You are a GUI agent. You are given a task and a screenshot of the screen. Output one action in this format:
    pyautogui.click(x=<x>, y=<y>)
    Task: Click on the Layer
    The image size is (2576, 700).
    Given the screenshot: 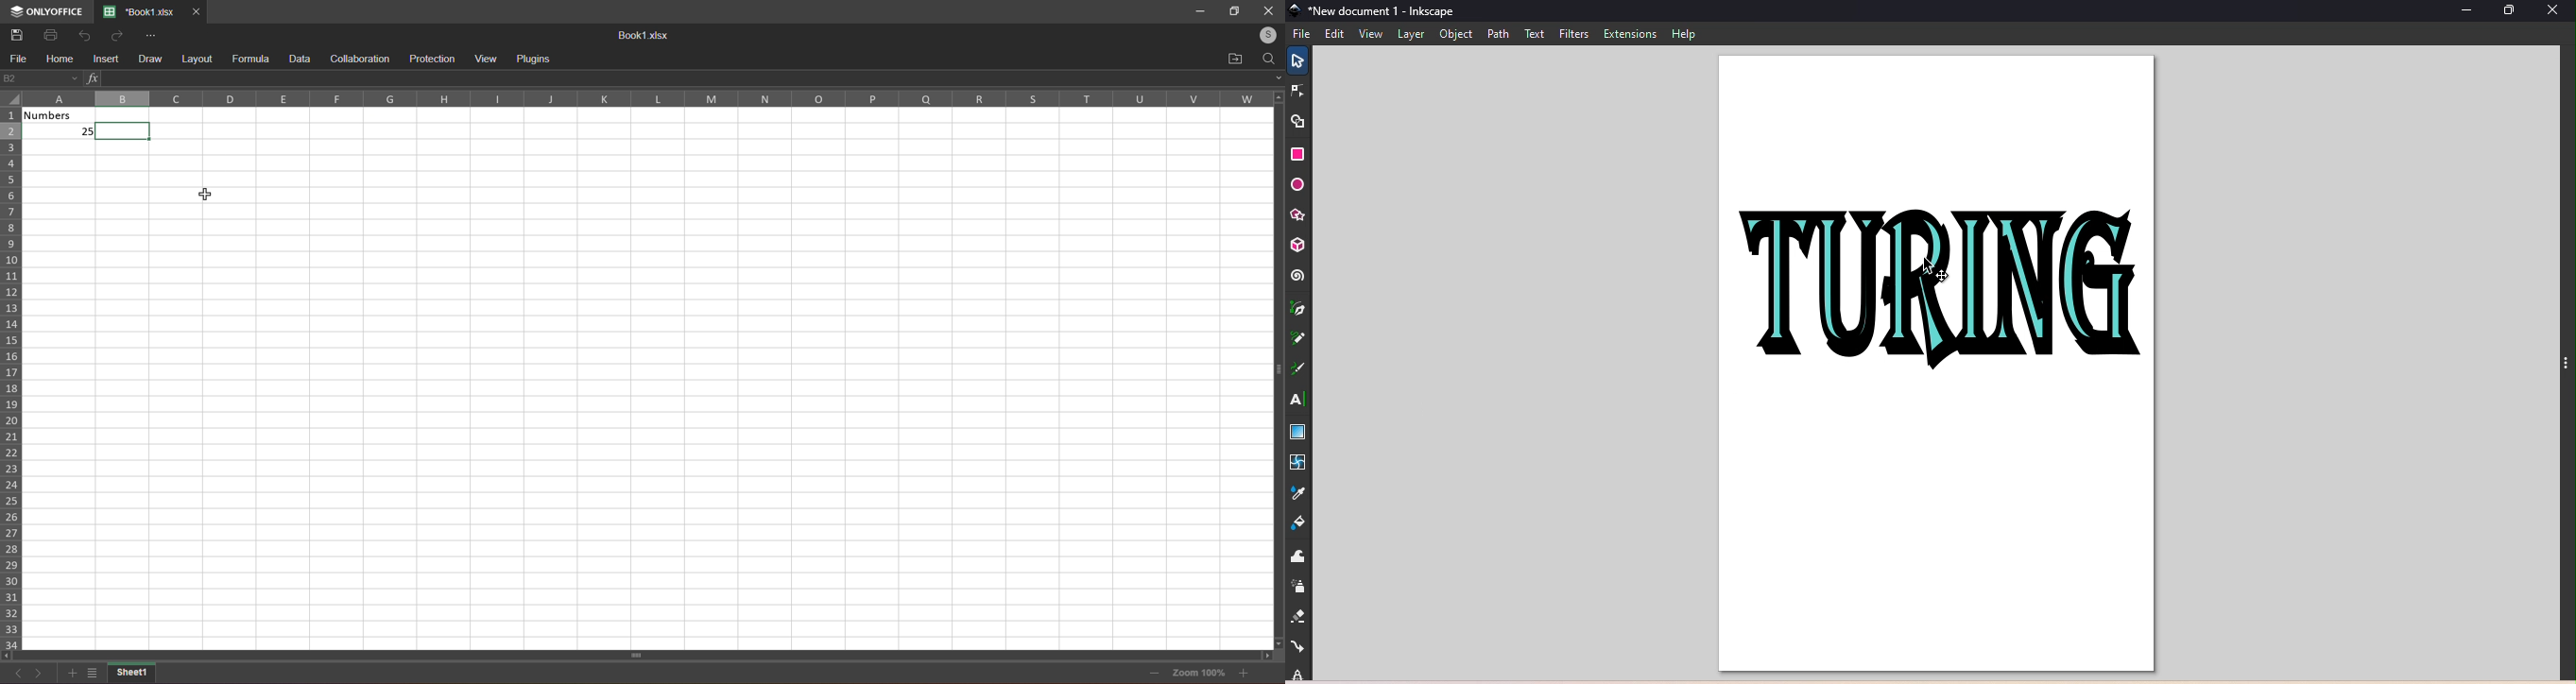 What is the action you would take?
    pyautogui.click(x=1413, y=36)
    